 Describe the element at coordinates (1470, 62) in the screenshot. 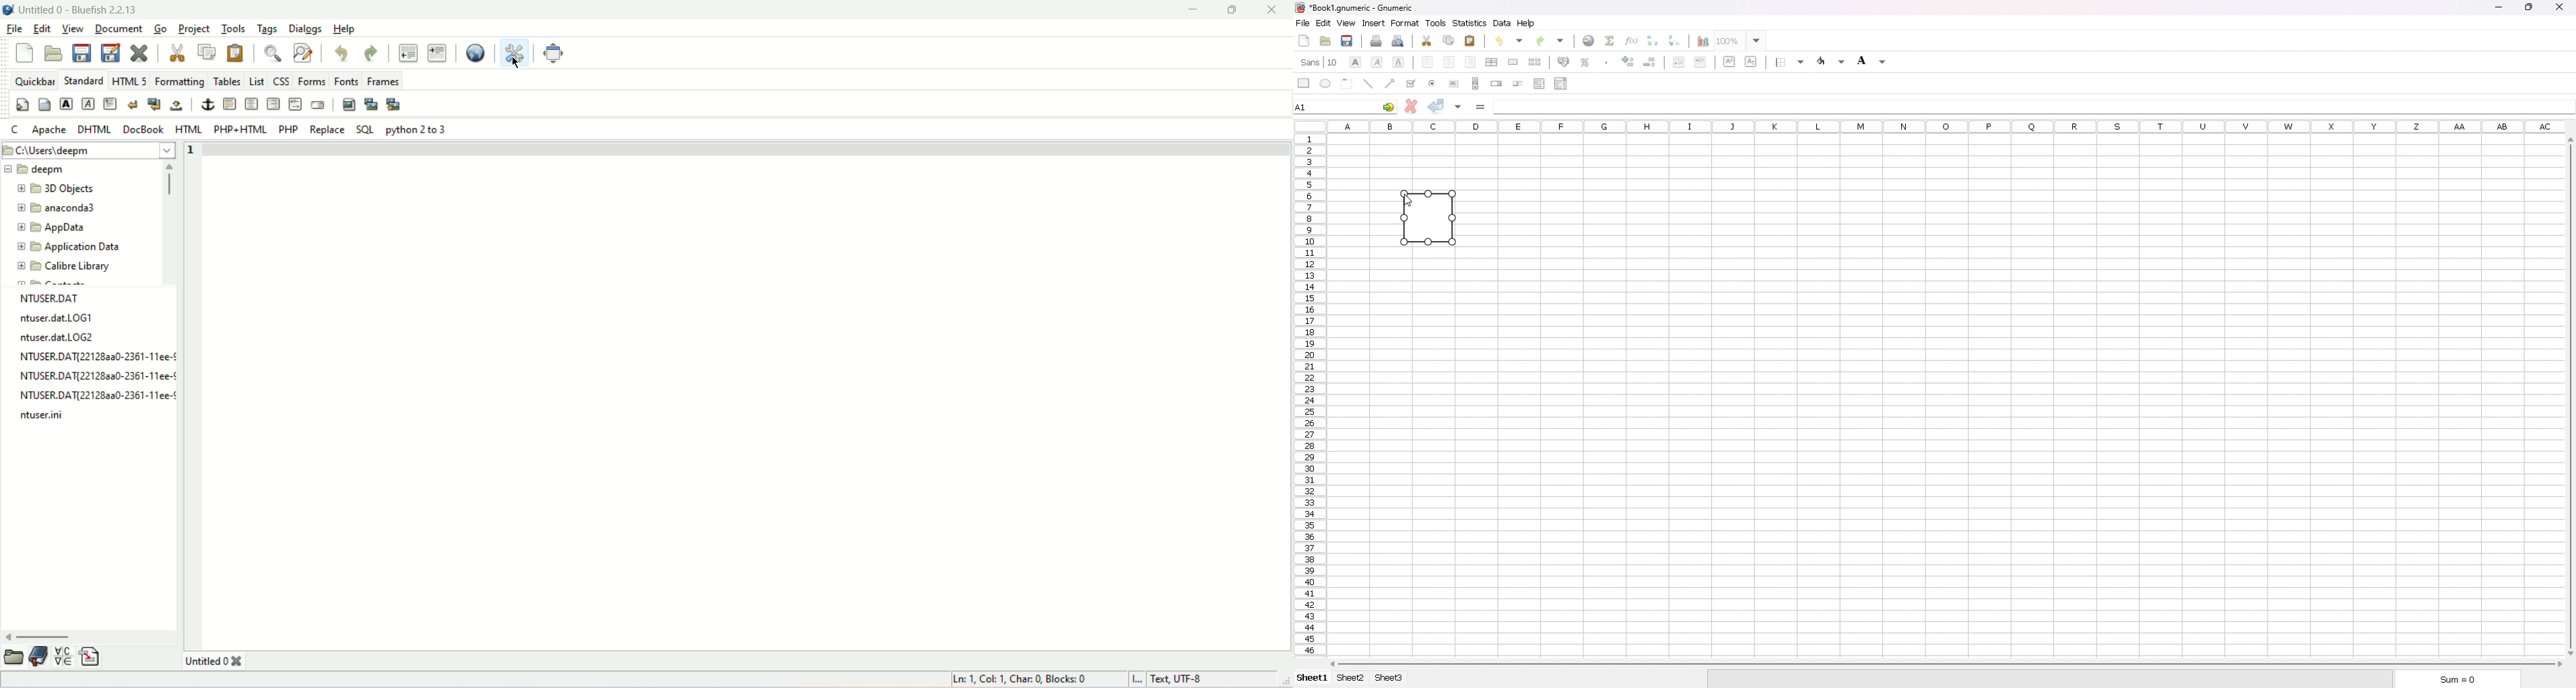

I see `right align` at that location.